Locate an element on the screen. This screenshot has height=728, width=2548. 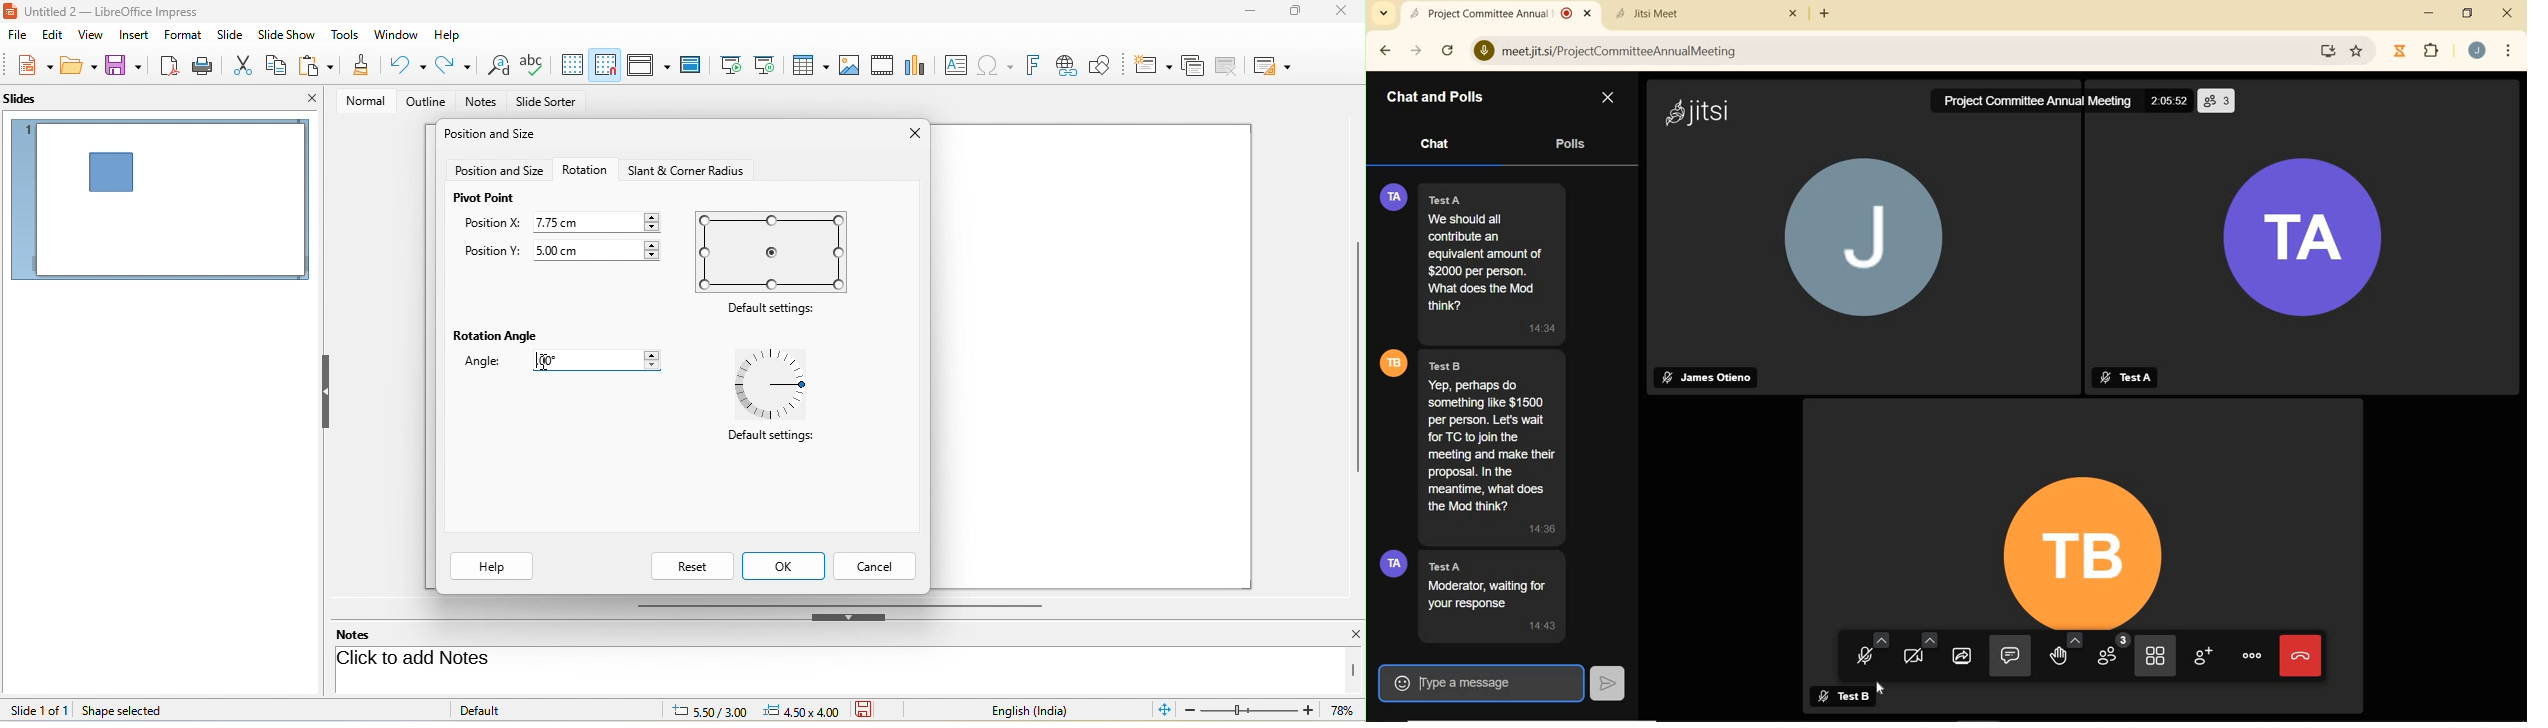
User Profile is located at coordinates (1394, 362).